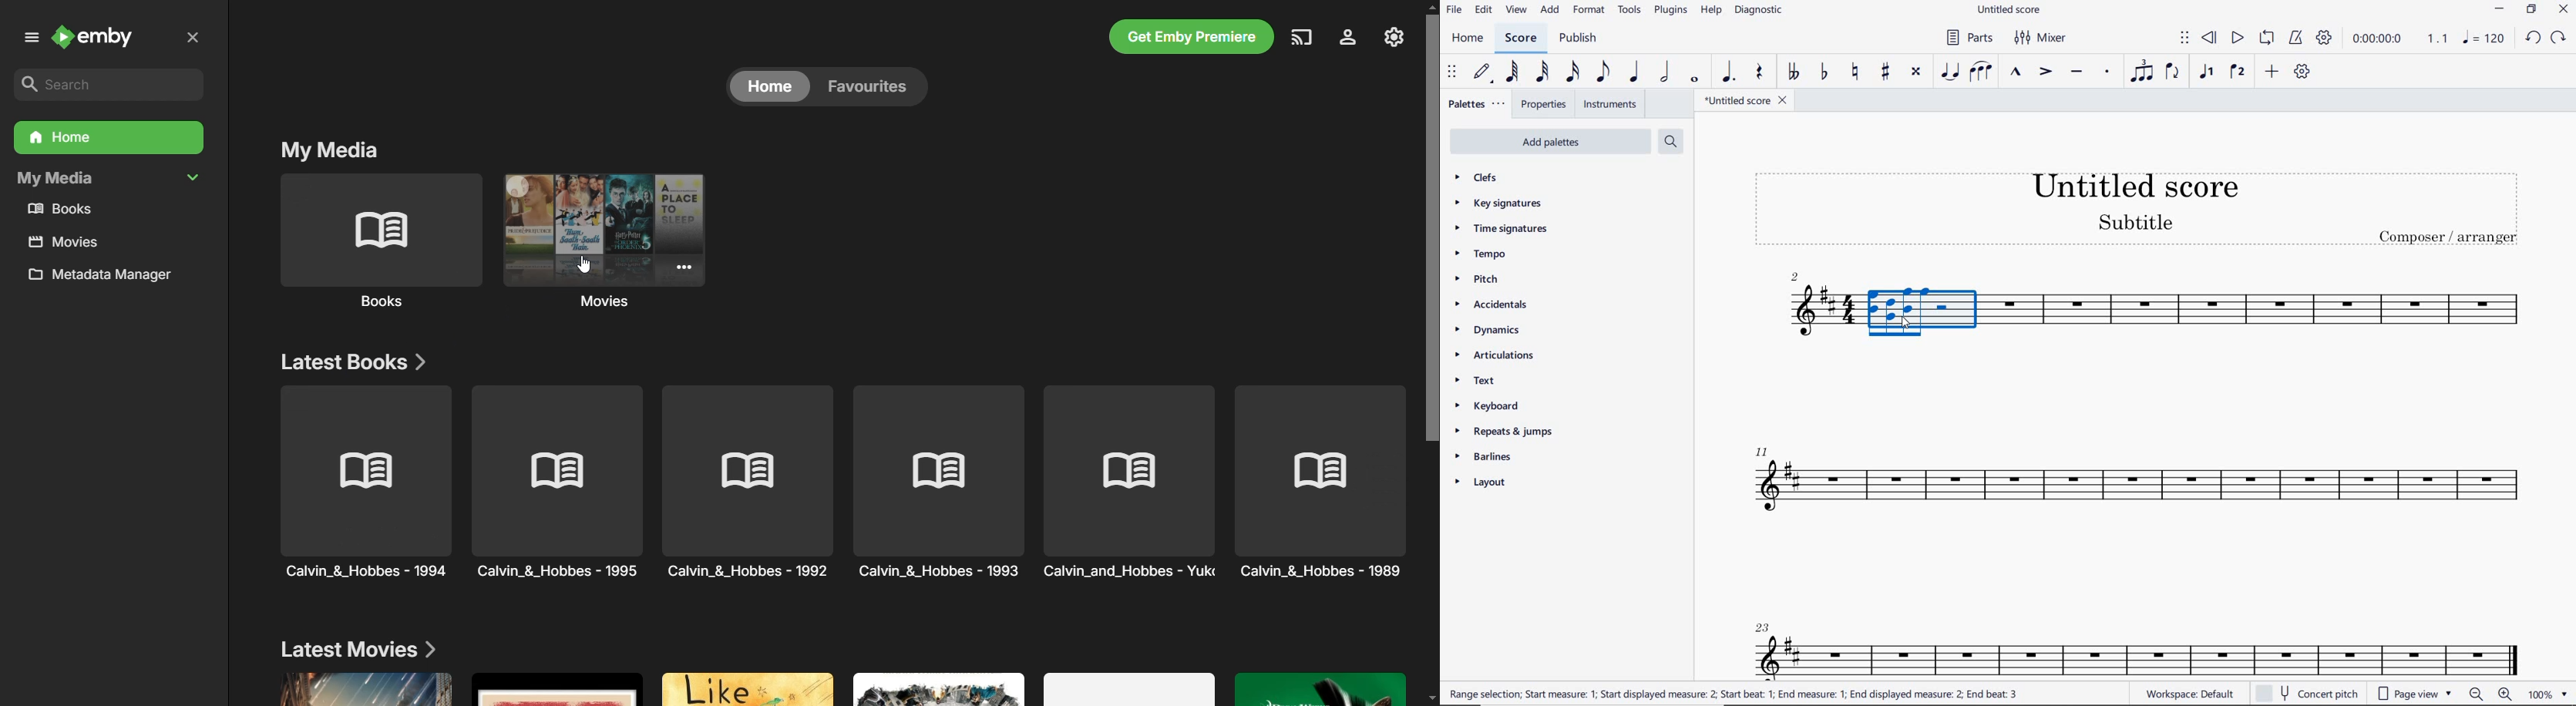 The image size is (2576, 728). What do you see at coordinates (1730, 72) in the screenshot?
I see `AUGMENTATION DOT` at bounding box center [1730, 72].